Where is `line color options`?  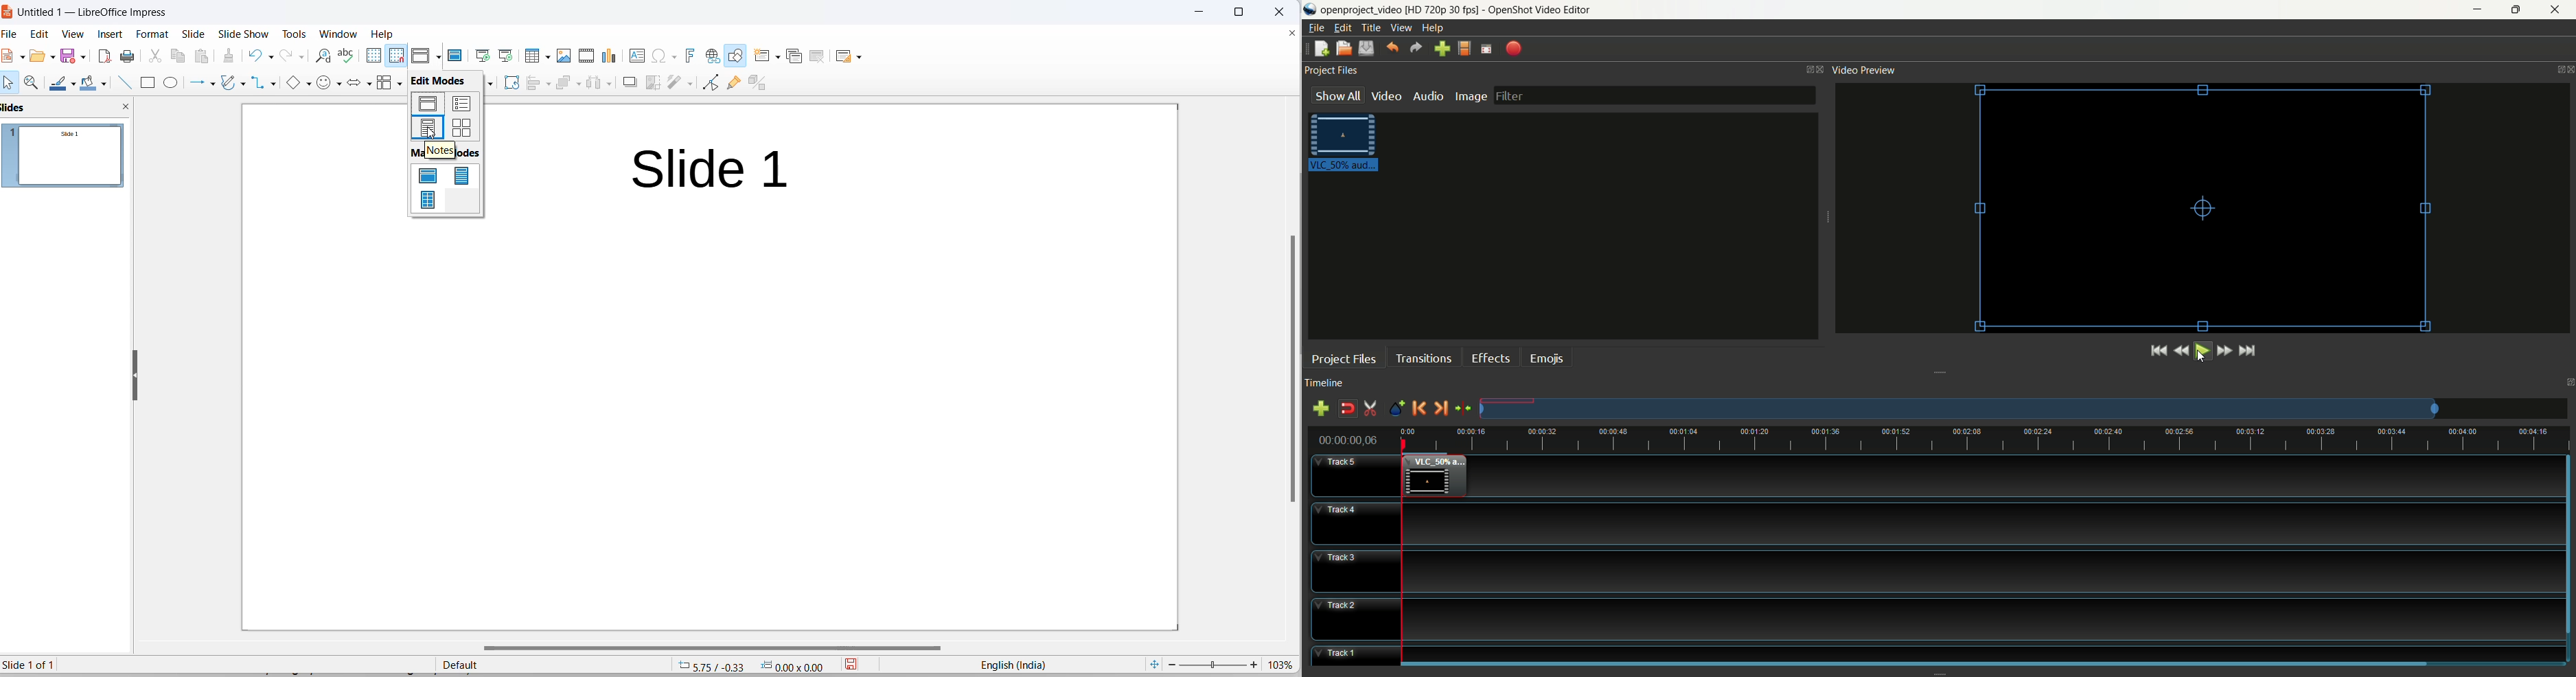
line color options is located at coordinates (76, 83).